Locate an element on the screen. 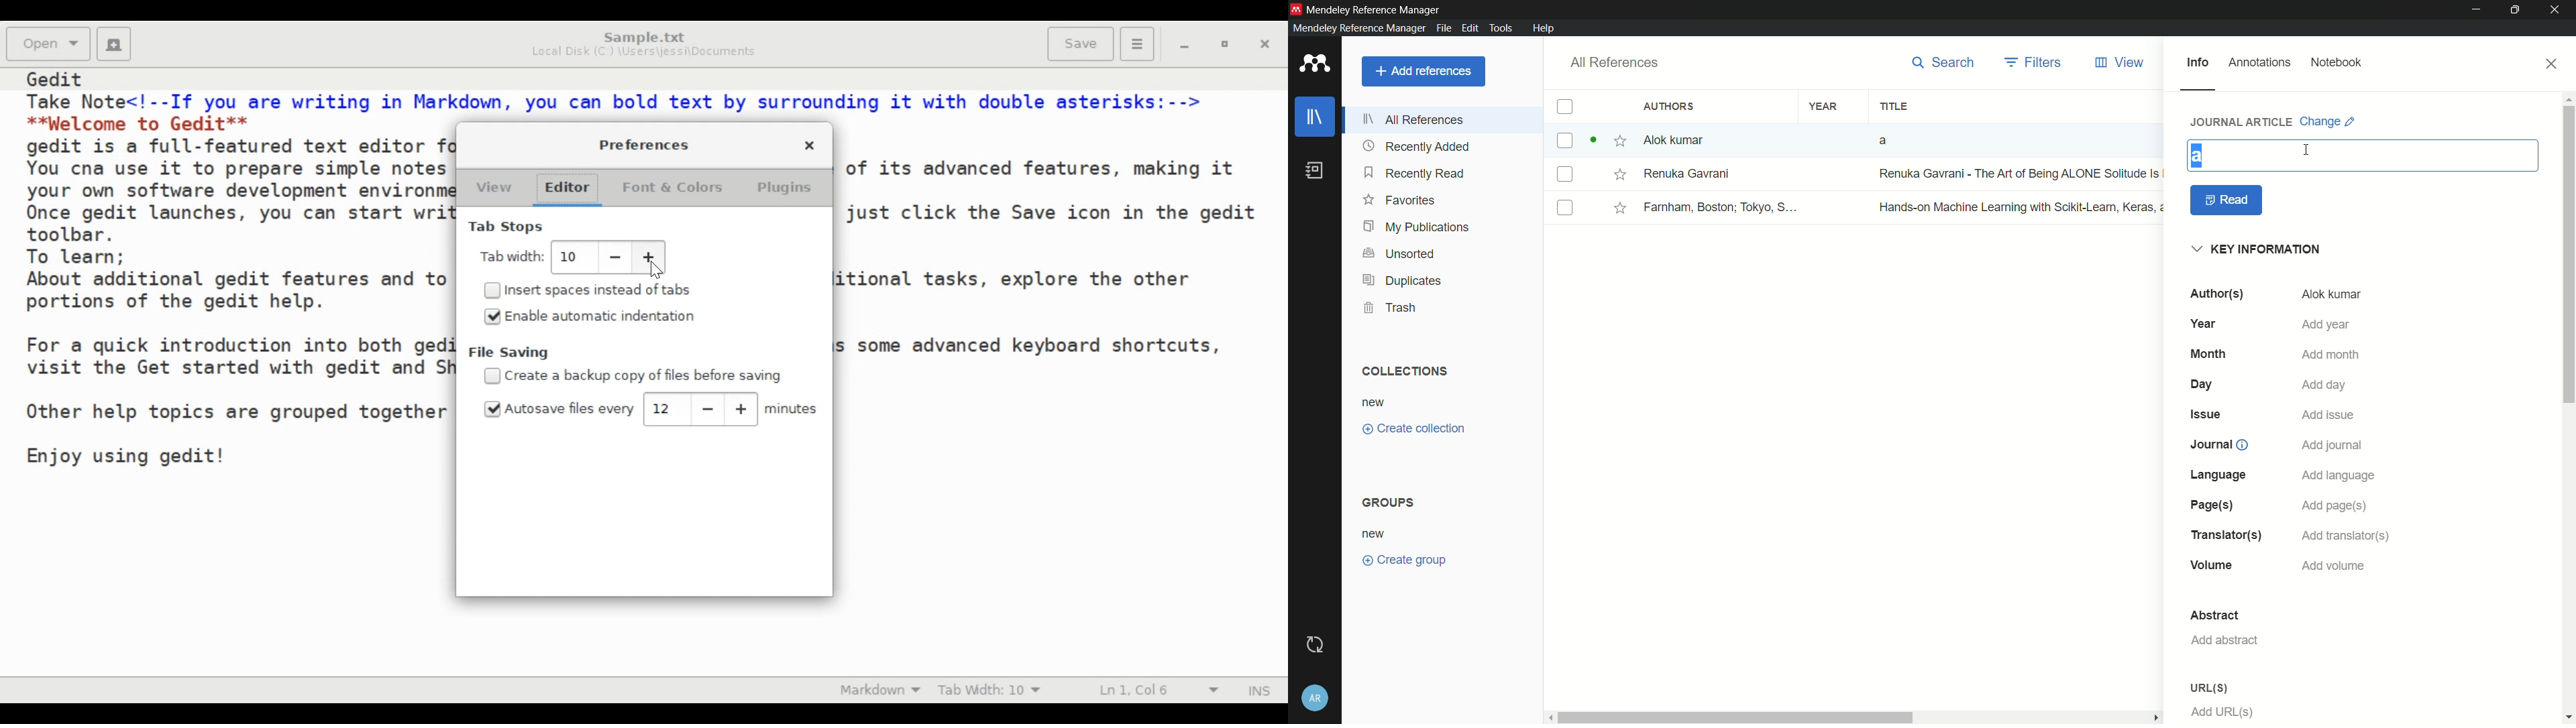 The width and height of the screenshot is (2576, 728). add journal is located at coordinates (2333, 446).